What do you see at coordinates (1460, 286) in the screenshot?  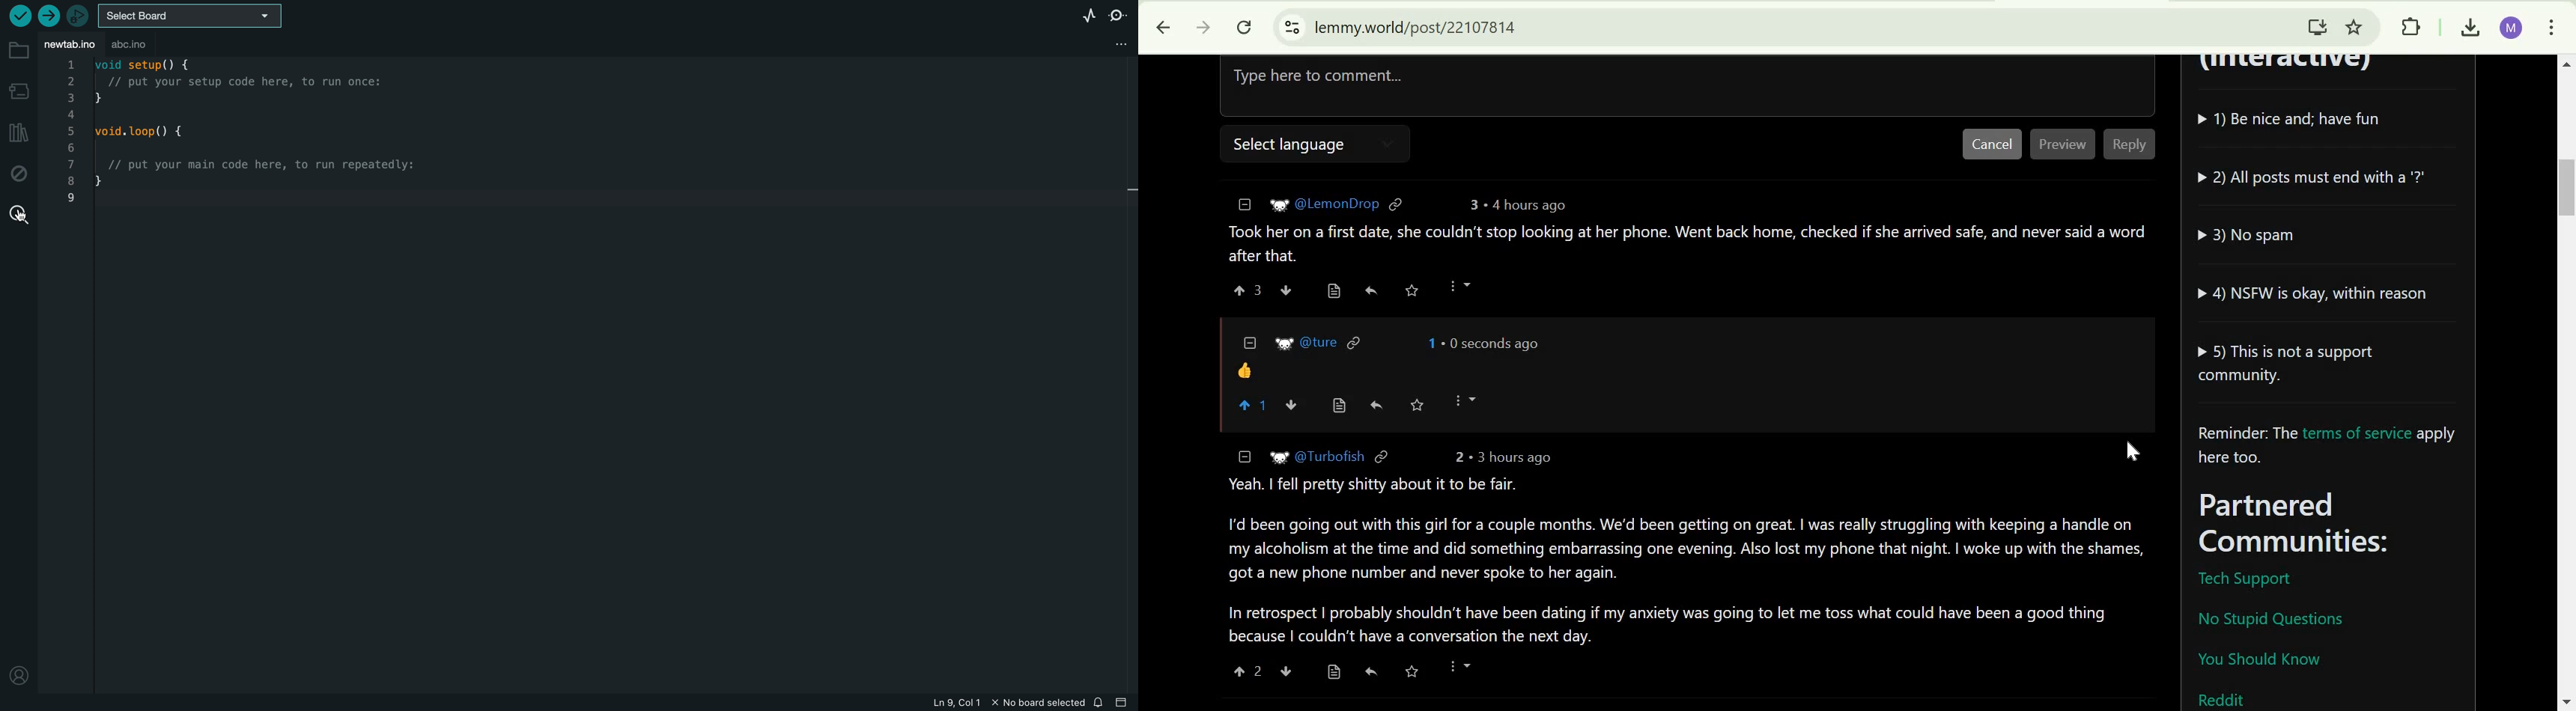 I see `more options` at bounding box center [1460, 286].